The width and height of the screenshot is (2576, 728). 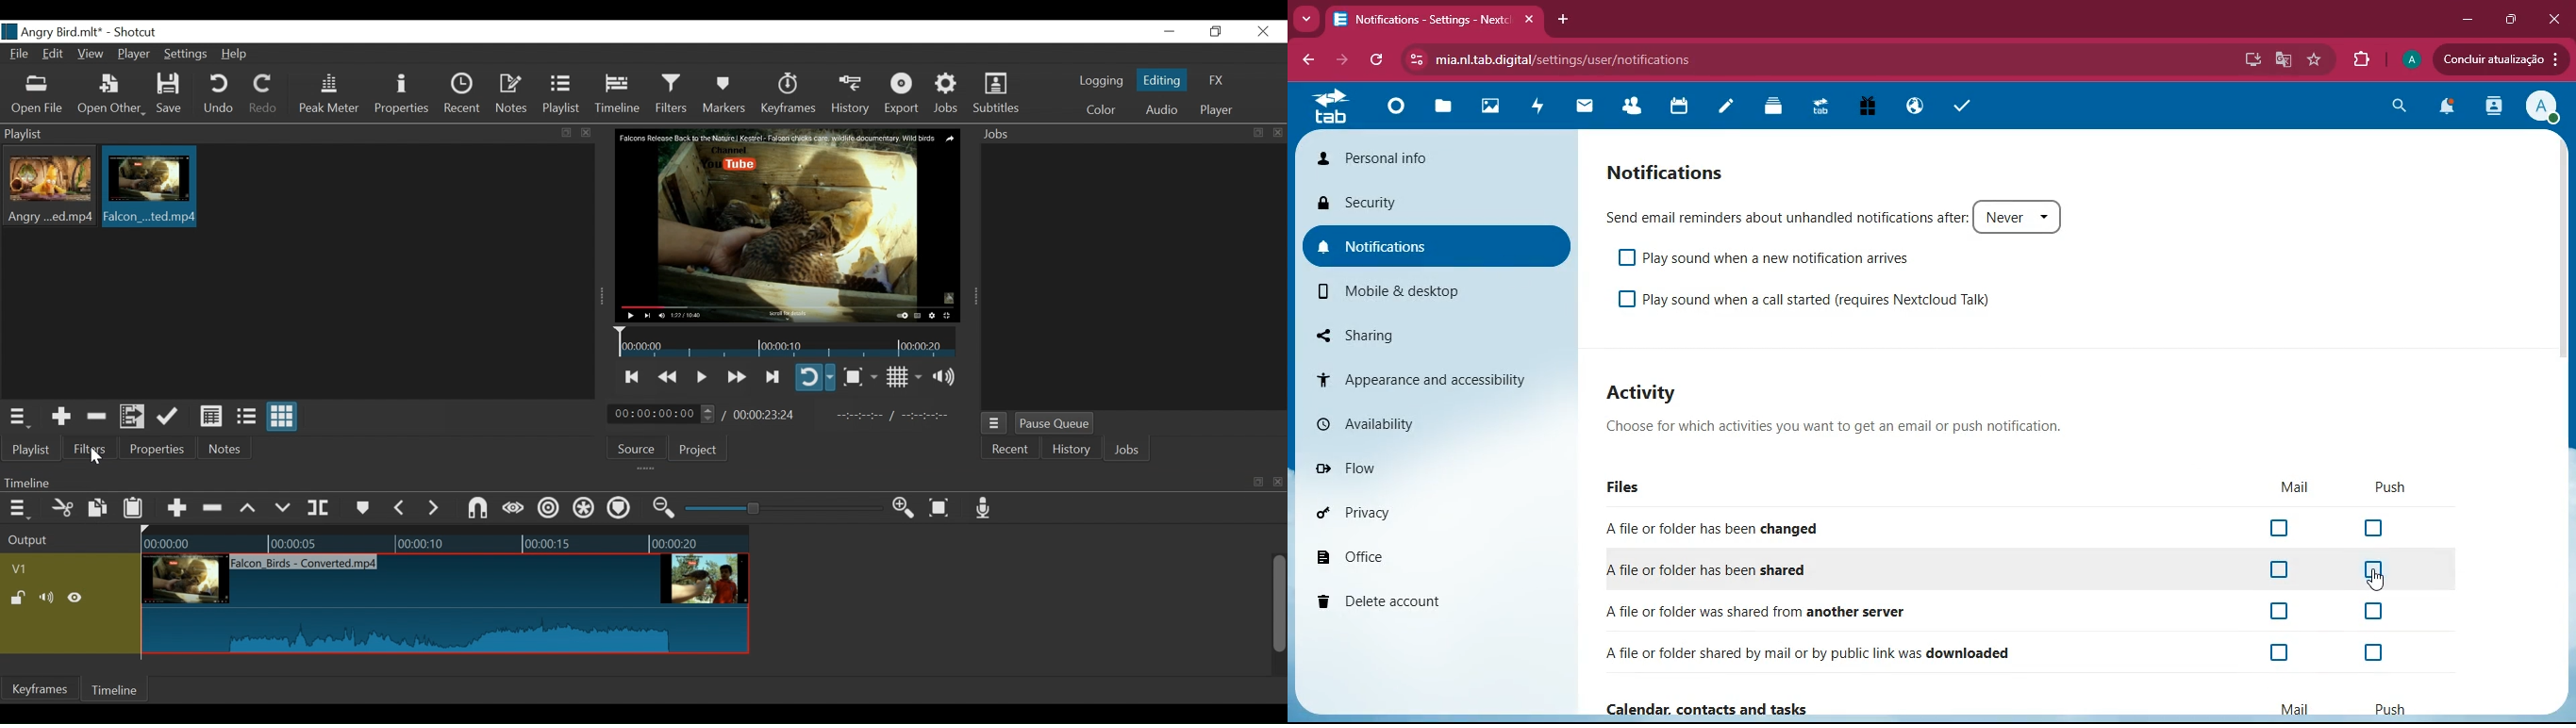 I want to click on notifications, so click(x=1438, y=246).